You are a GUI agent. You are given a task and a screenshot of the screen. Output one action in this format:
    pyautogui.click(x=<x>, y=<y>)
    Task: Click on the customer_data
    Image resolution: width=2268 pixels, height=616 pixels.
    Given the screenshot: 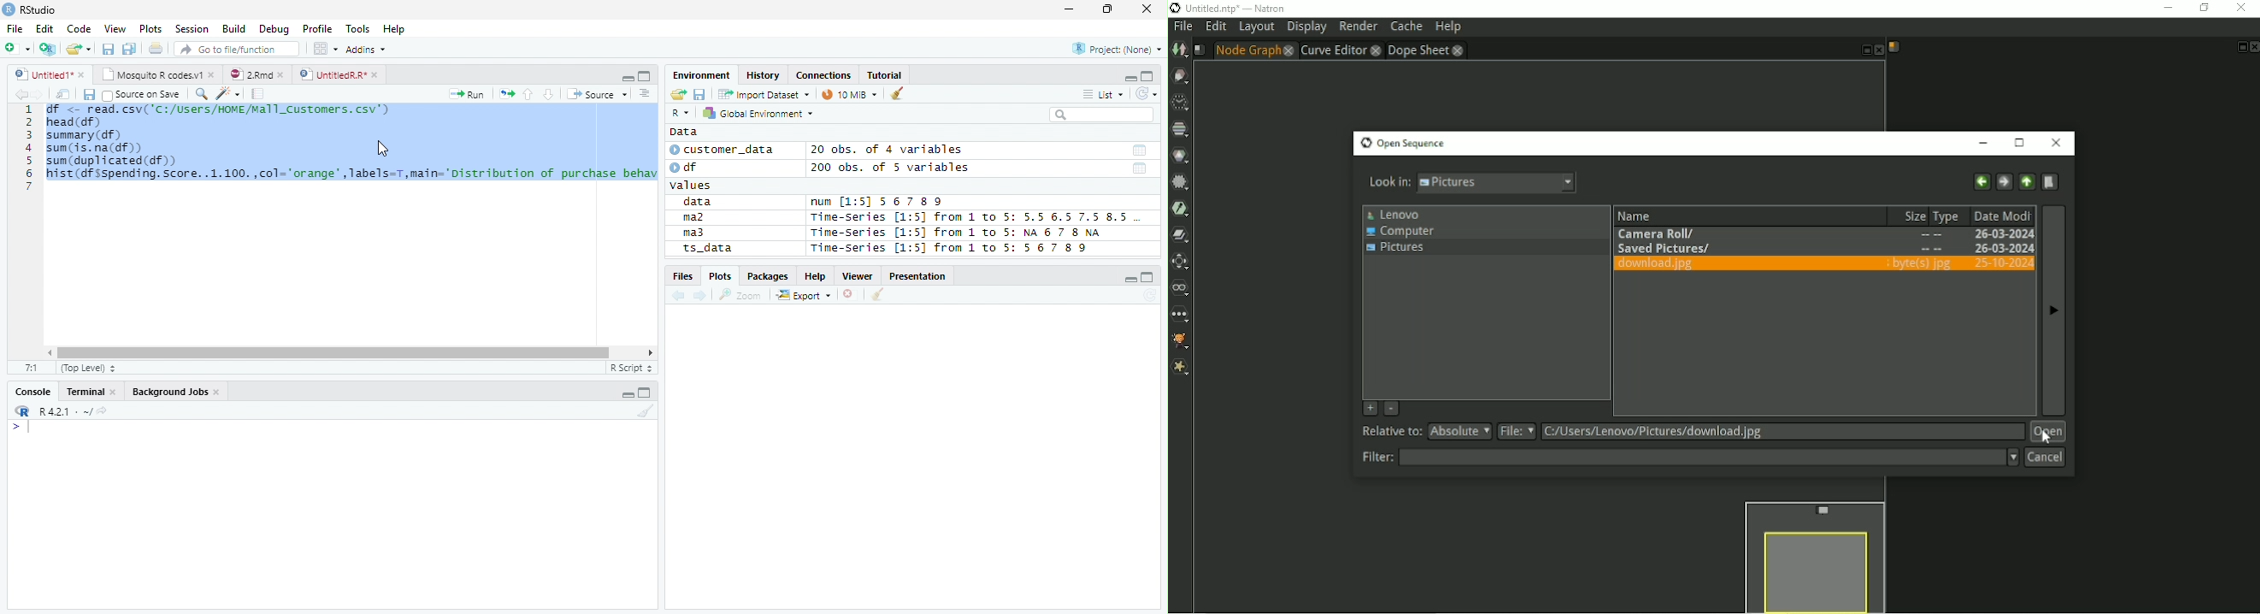 What is the action you would take?
    pyautogui.click(x=725, y=150)
    